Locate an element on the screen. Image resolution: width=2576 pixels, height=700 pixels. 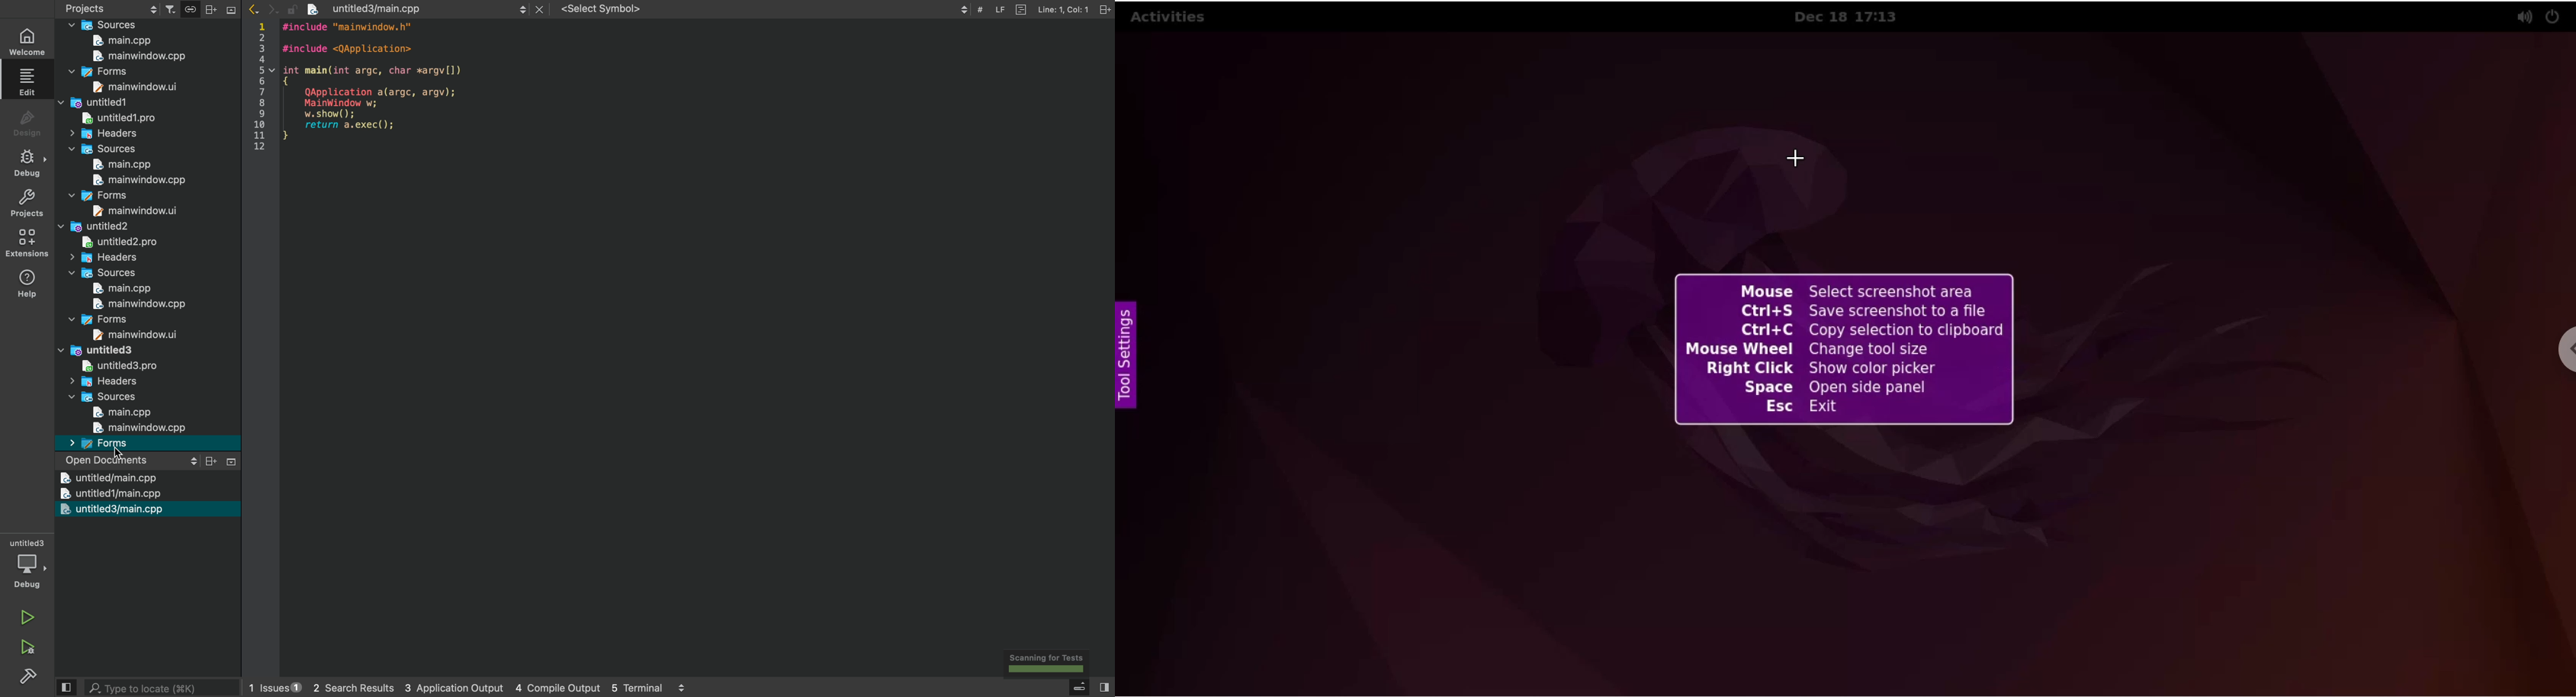
projects is located at coordinates (112, 7).